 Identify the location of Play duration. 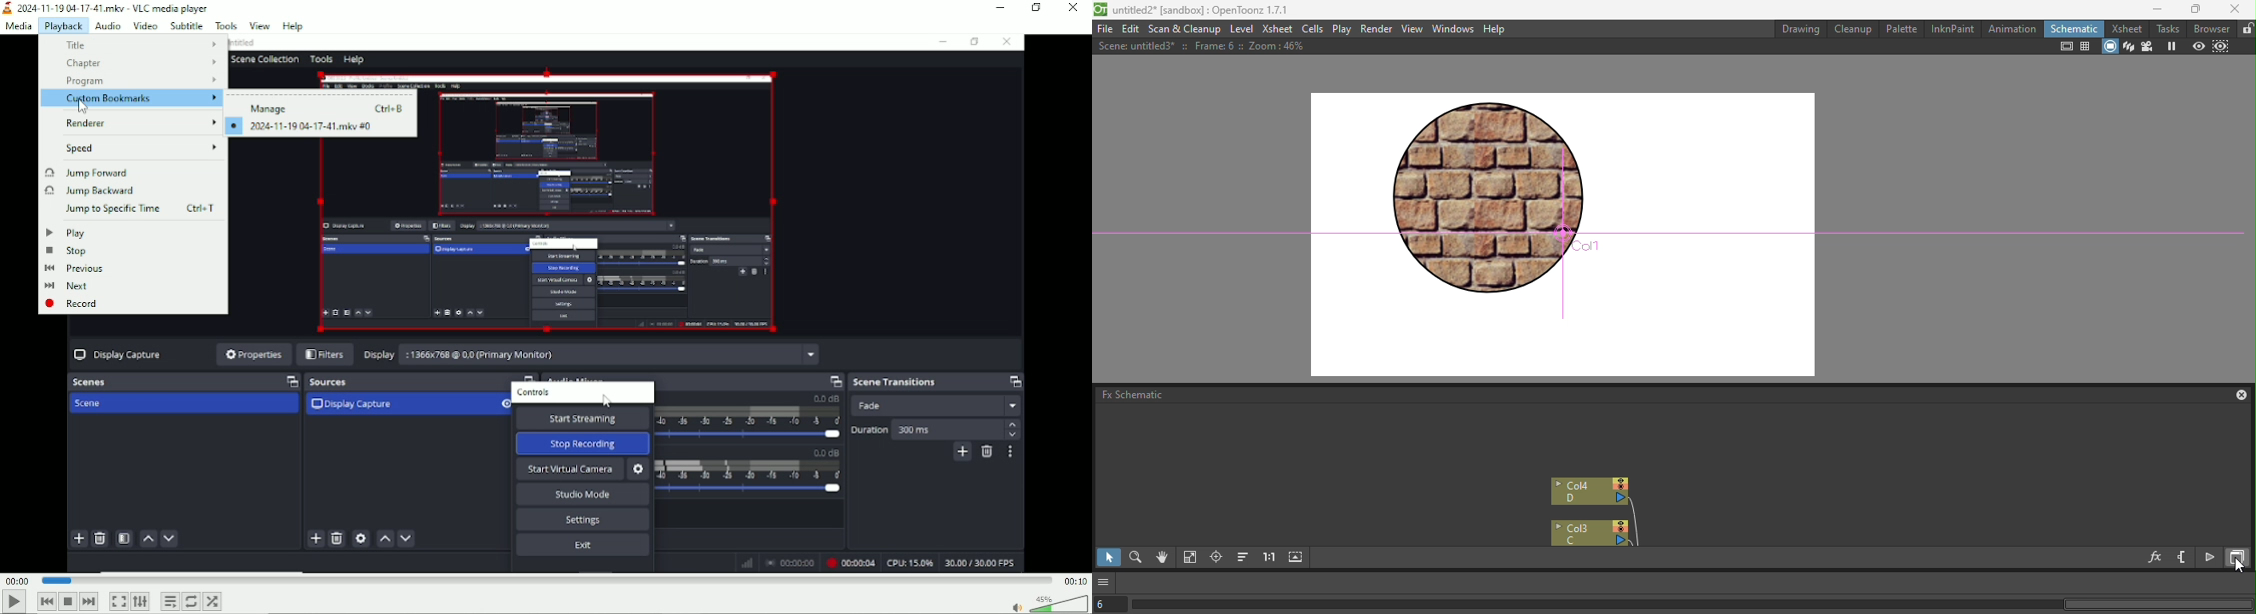
(545, 579).